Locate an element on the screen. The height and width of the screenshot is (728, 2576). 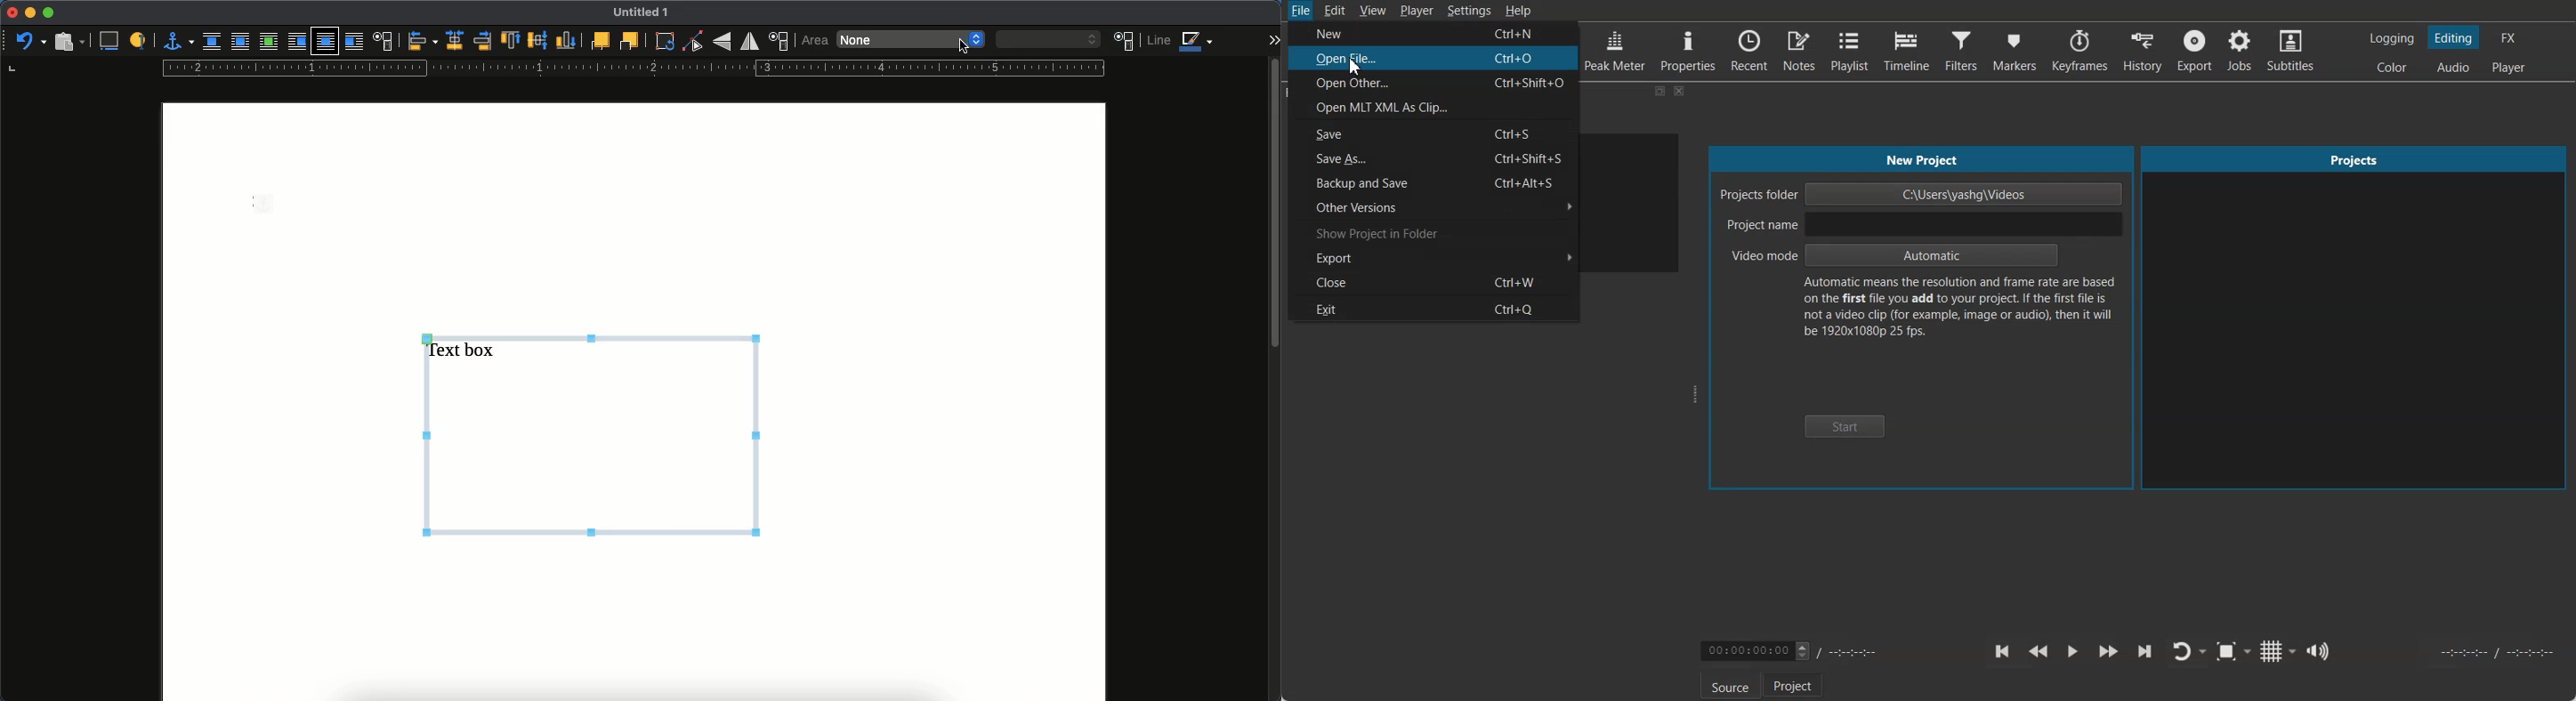
align objects is located at coordinates (422, 42).